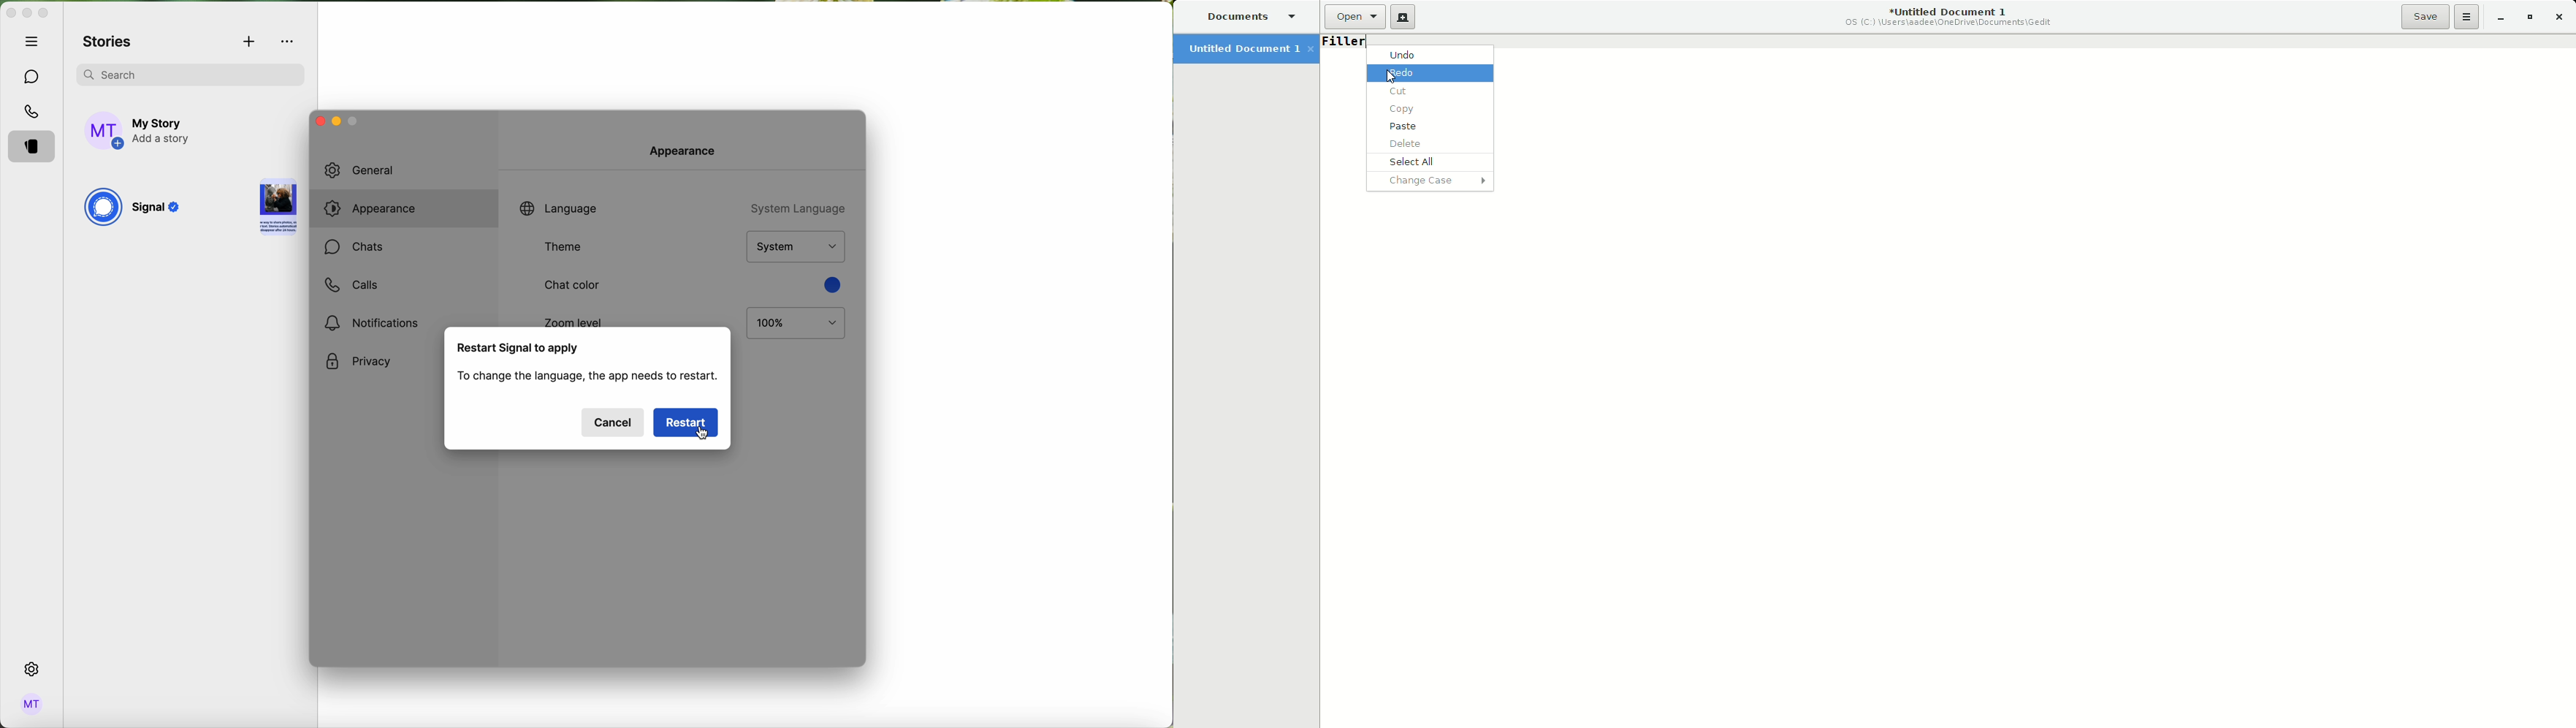 The height and width of the screenshot is (728, 2576). Describe the element at coordinates (351, 285) in the screenshot. I see `calls` at that location.